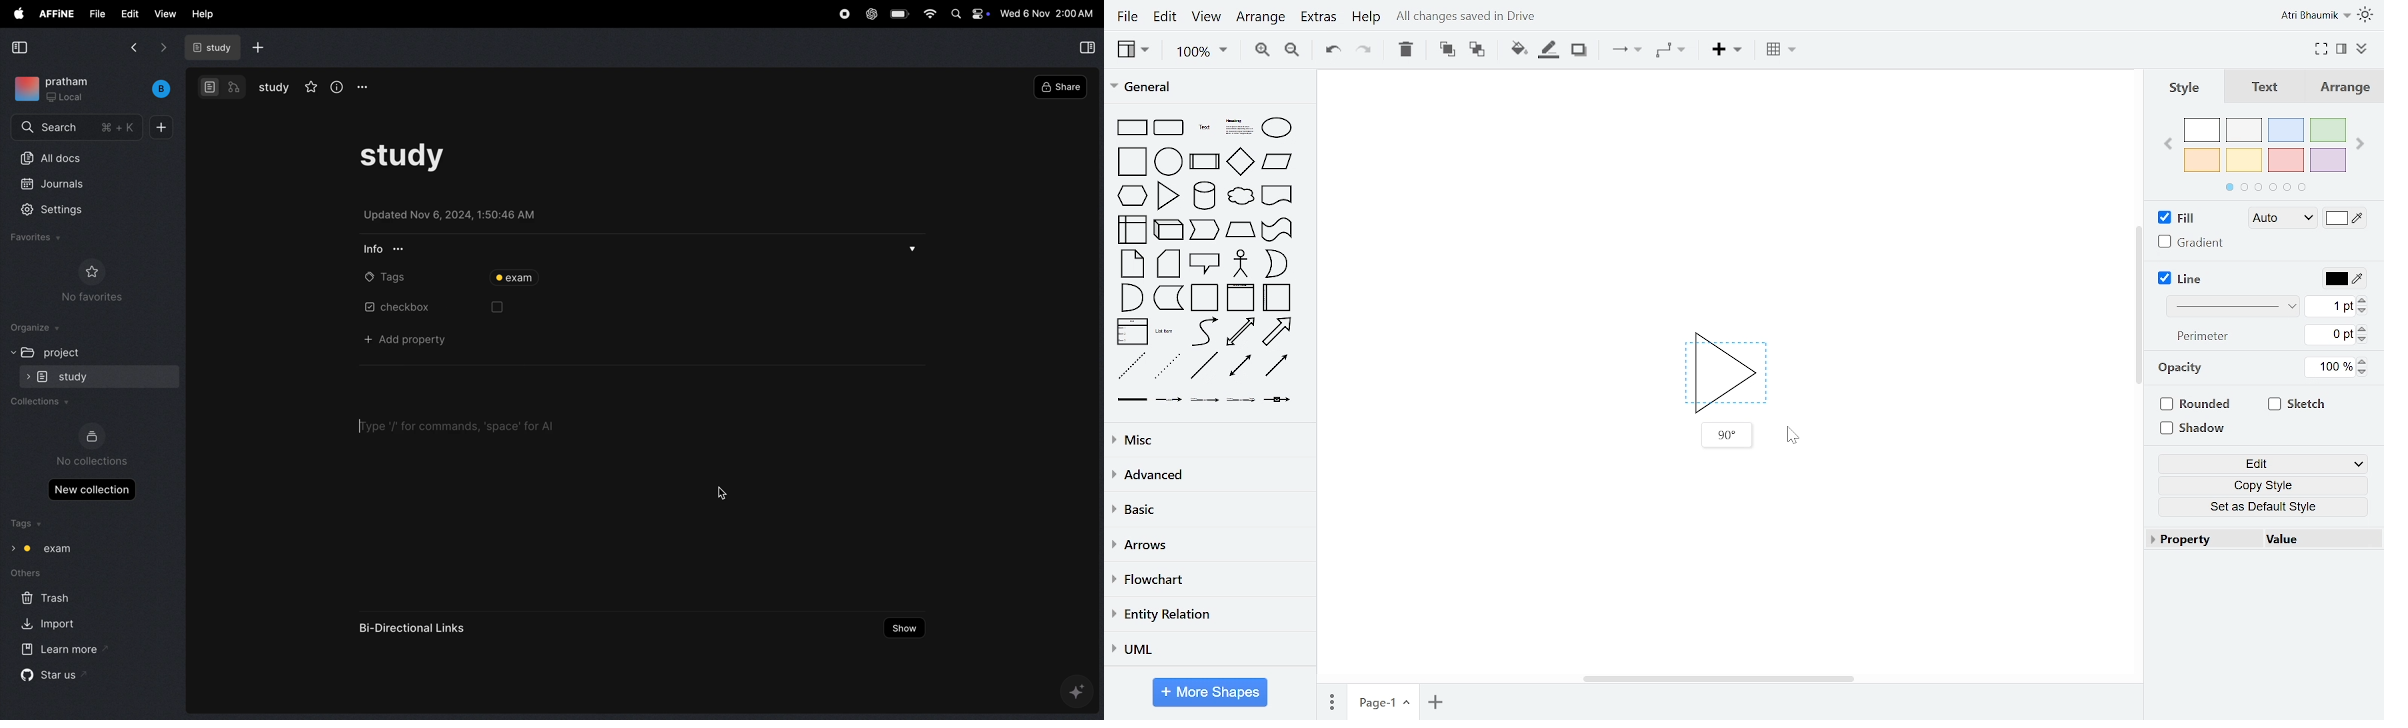 Image resolution: width=2408 pixels, height=728 pixels. Describe the element at coordinates (1207, 511) in the screenshot. I see `basic` at that location.